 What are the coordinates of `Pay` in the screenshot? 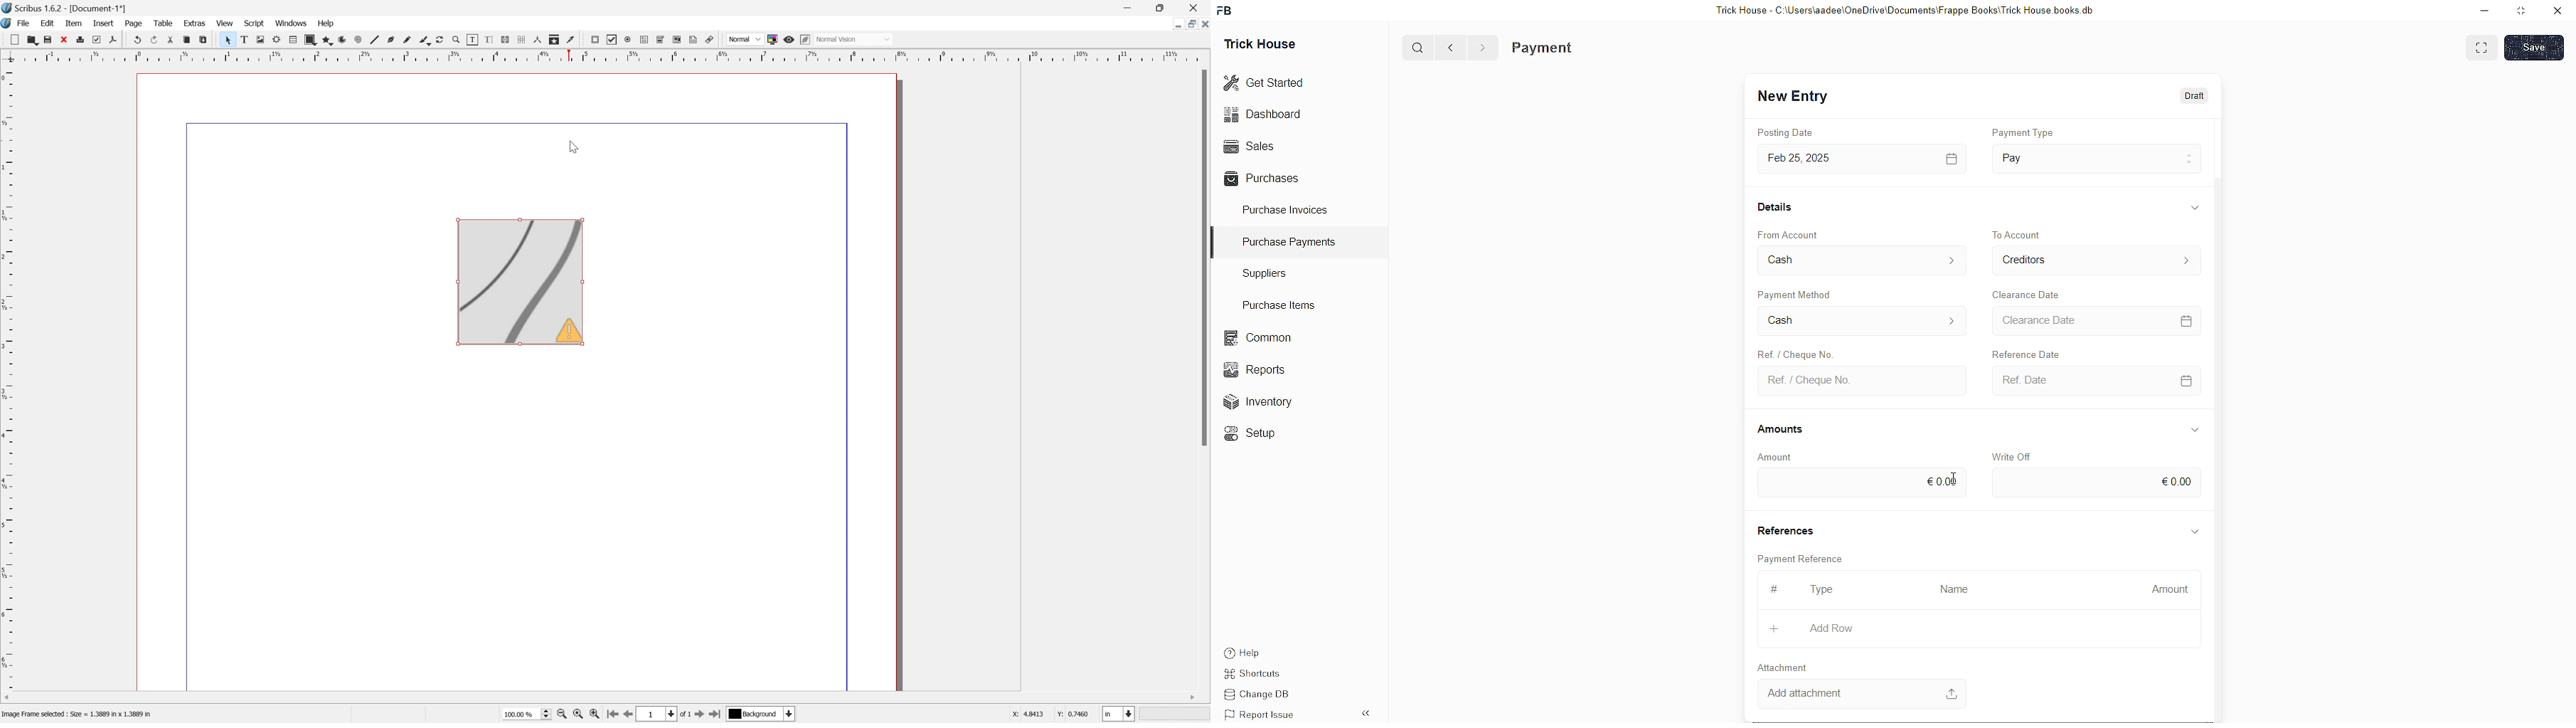 It's located at (2035, 157).